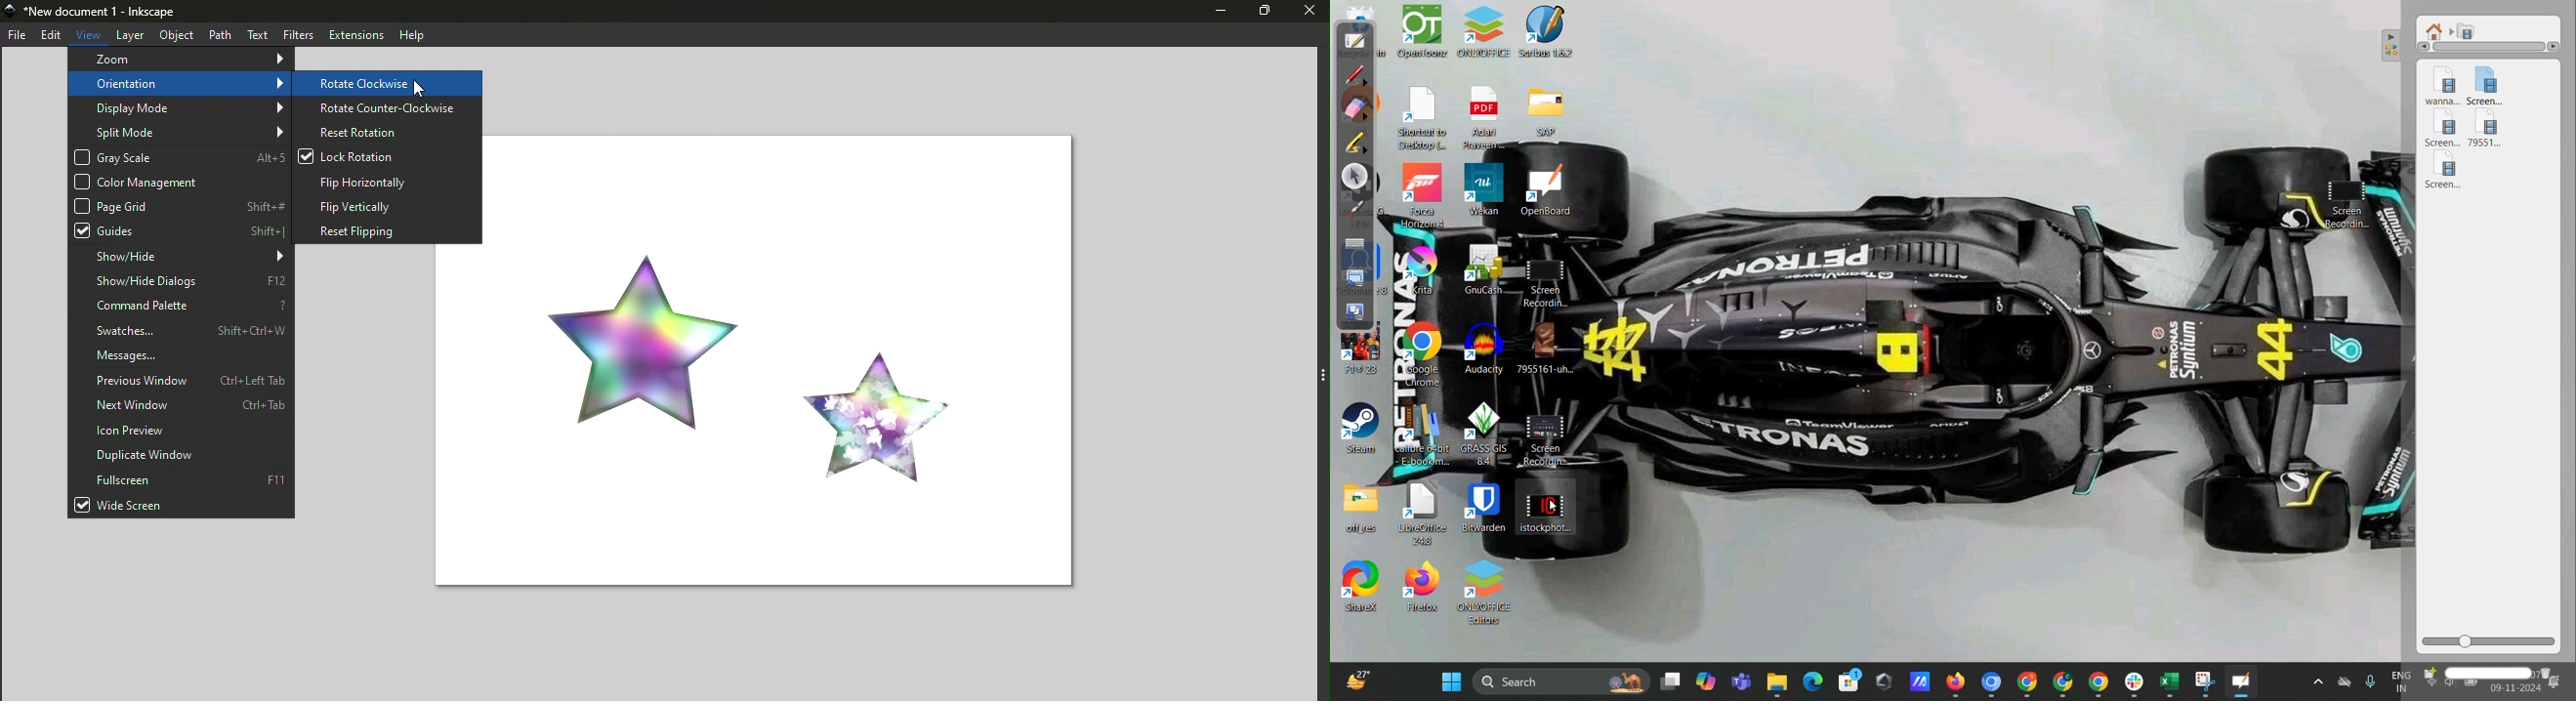  I want to click on Reset flipping, so click(386, 229).